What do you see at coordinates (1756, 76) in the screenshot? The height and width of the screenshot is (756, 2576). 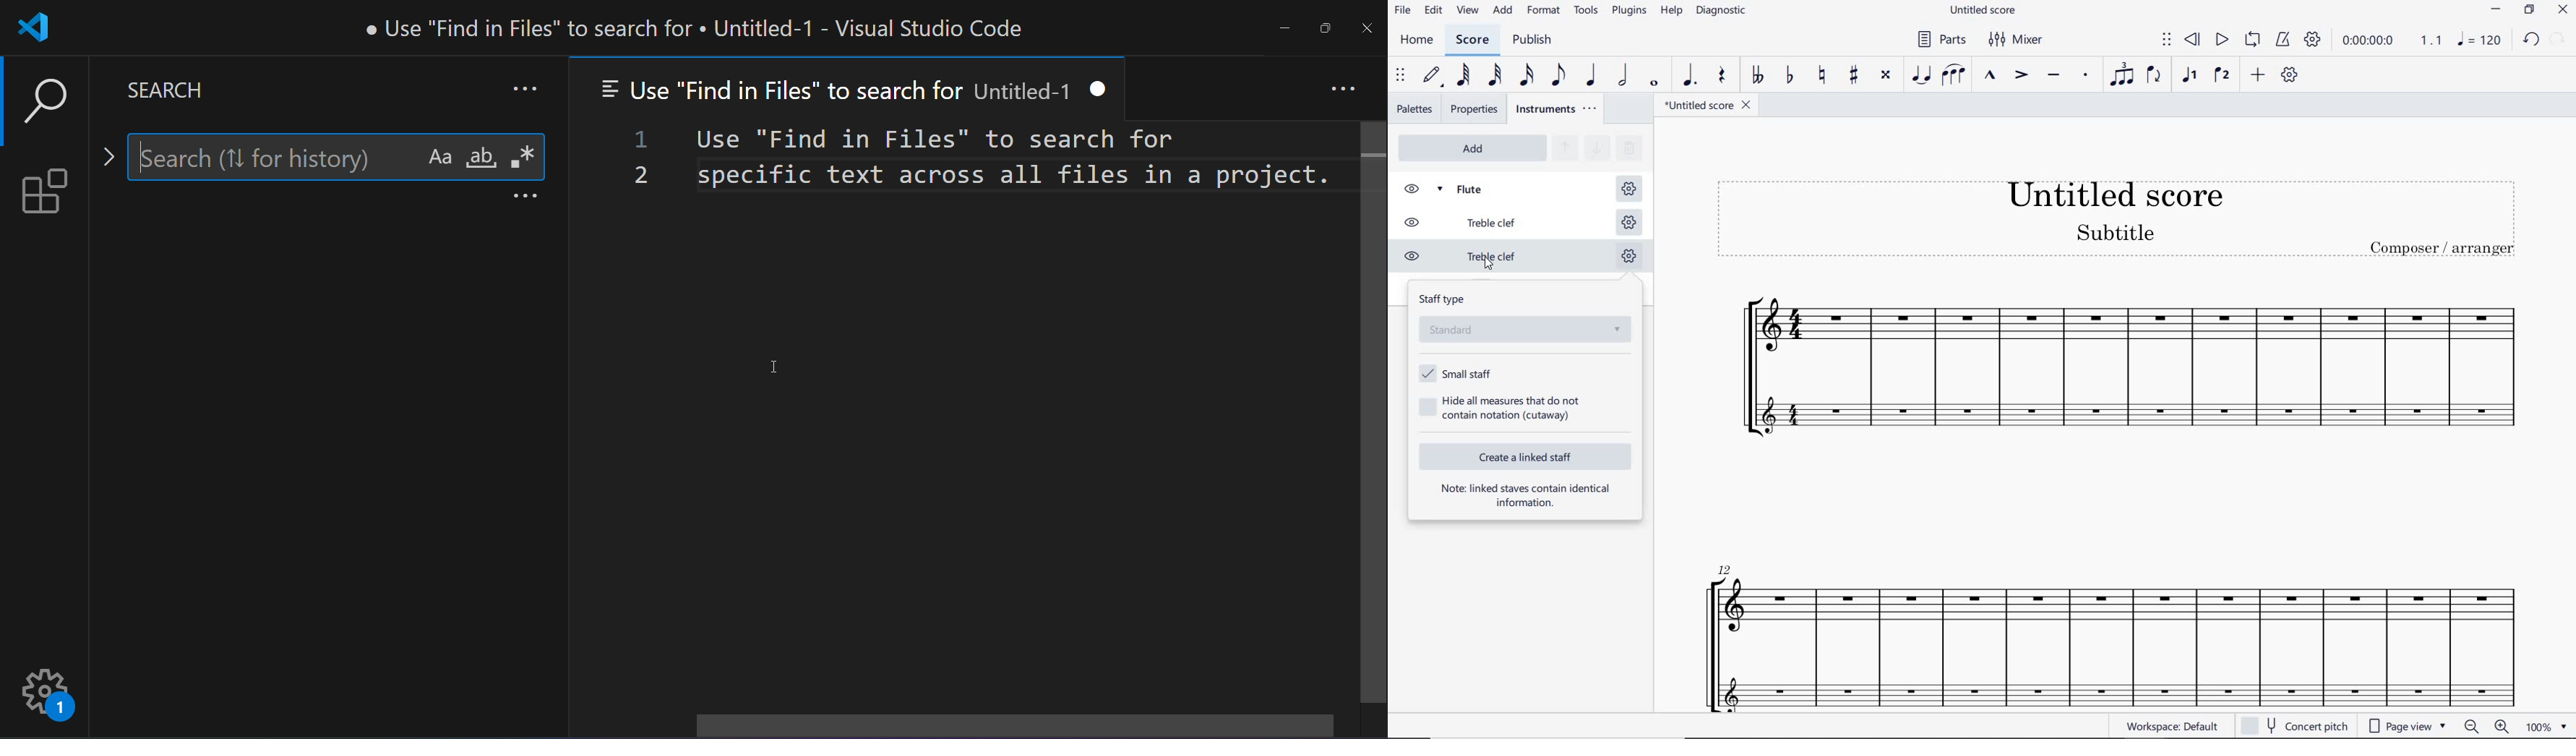 I see `TOGGLE DOUBLE-FLAT` at bounding box center [1756, 76].